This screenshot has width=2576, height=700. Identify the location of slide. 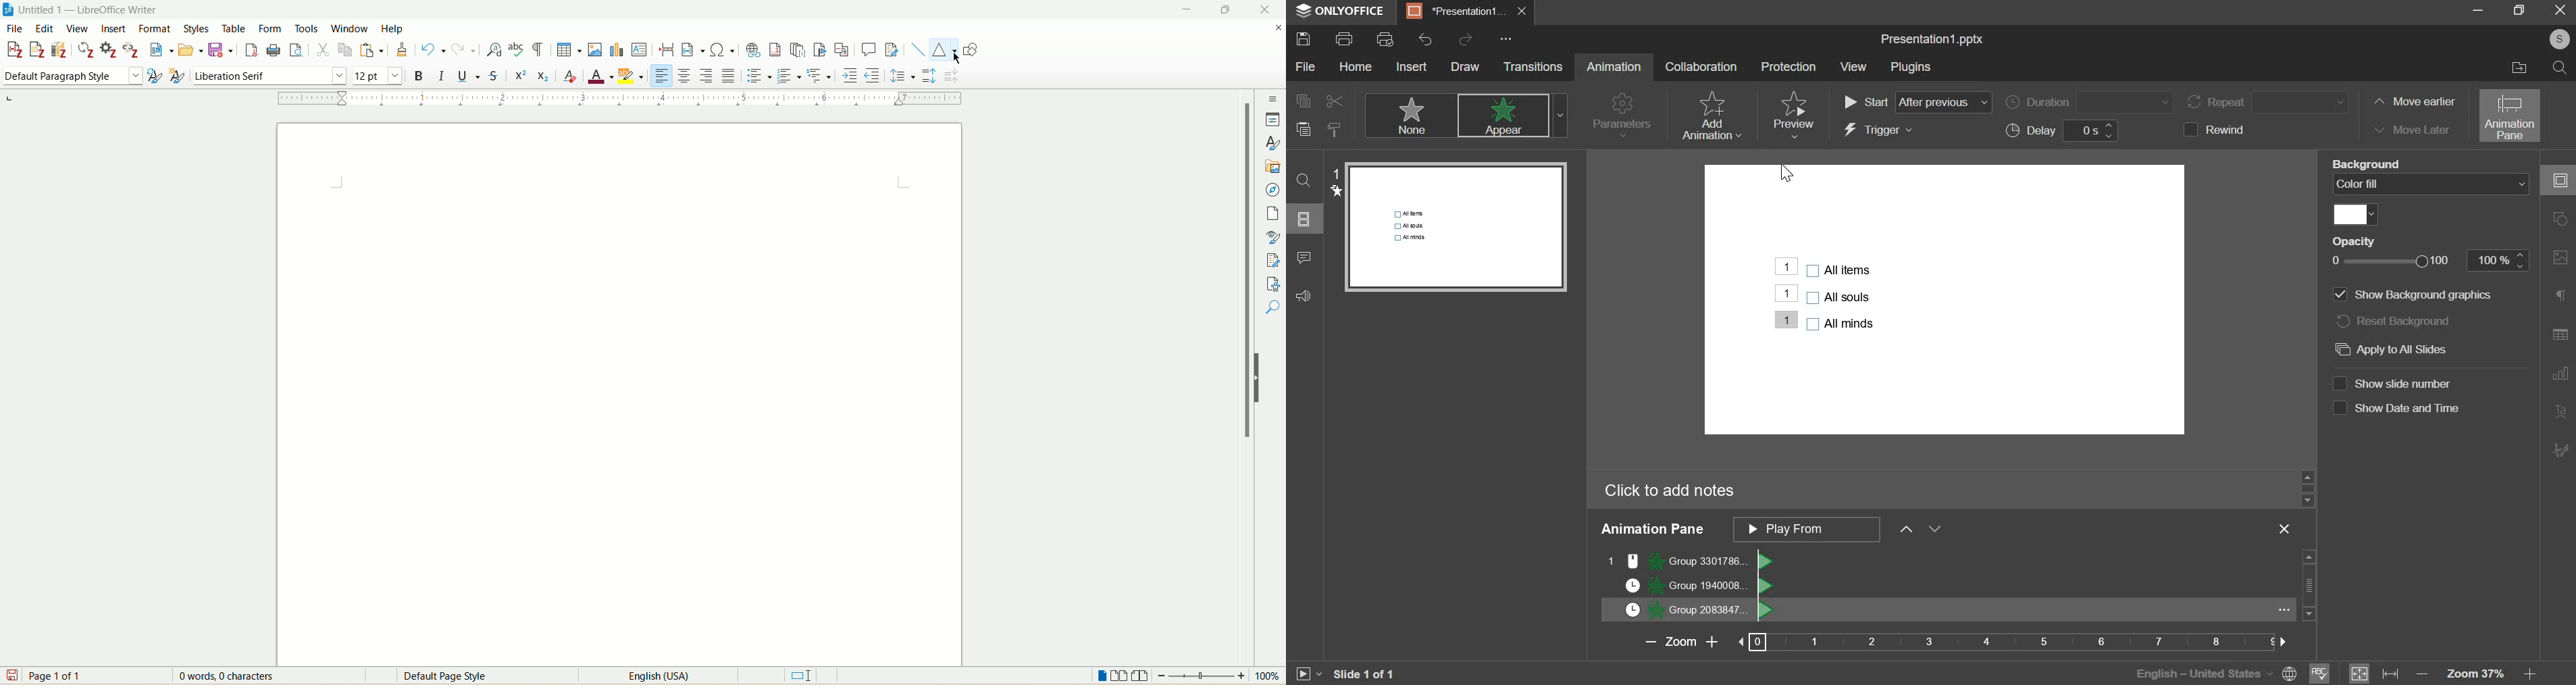
(1306, 219).